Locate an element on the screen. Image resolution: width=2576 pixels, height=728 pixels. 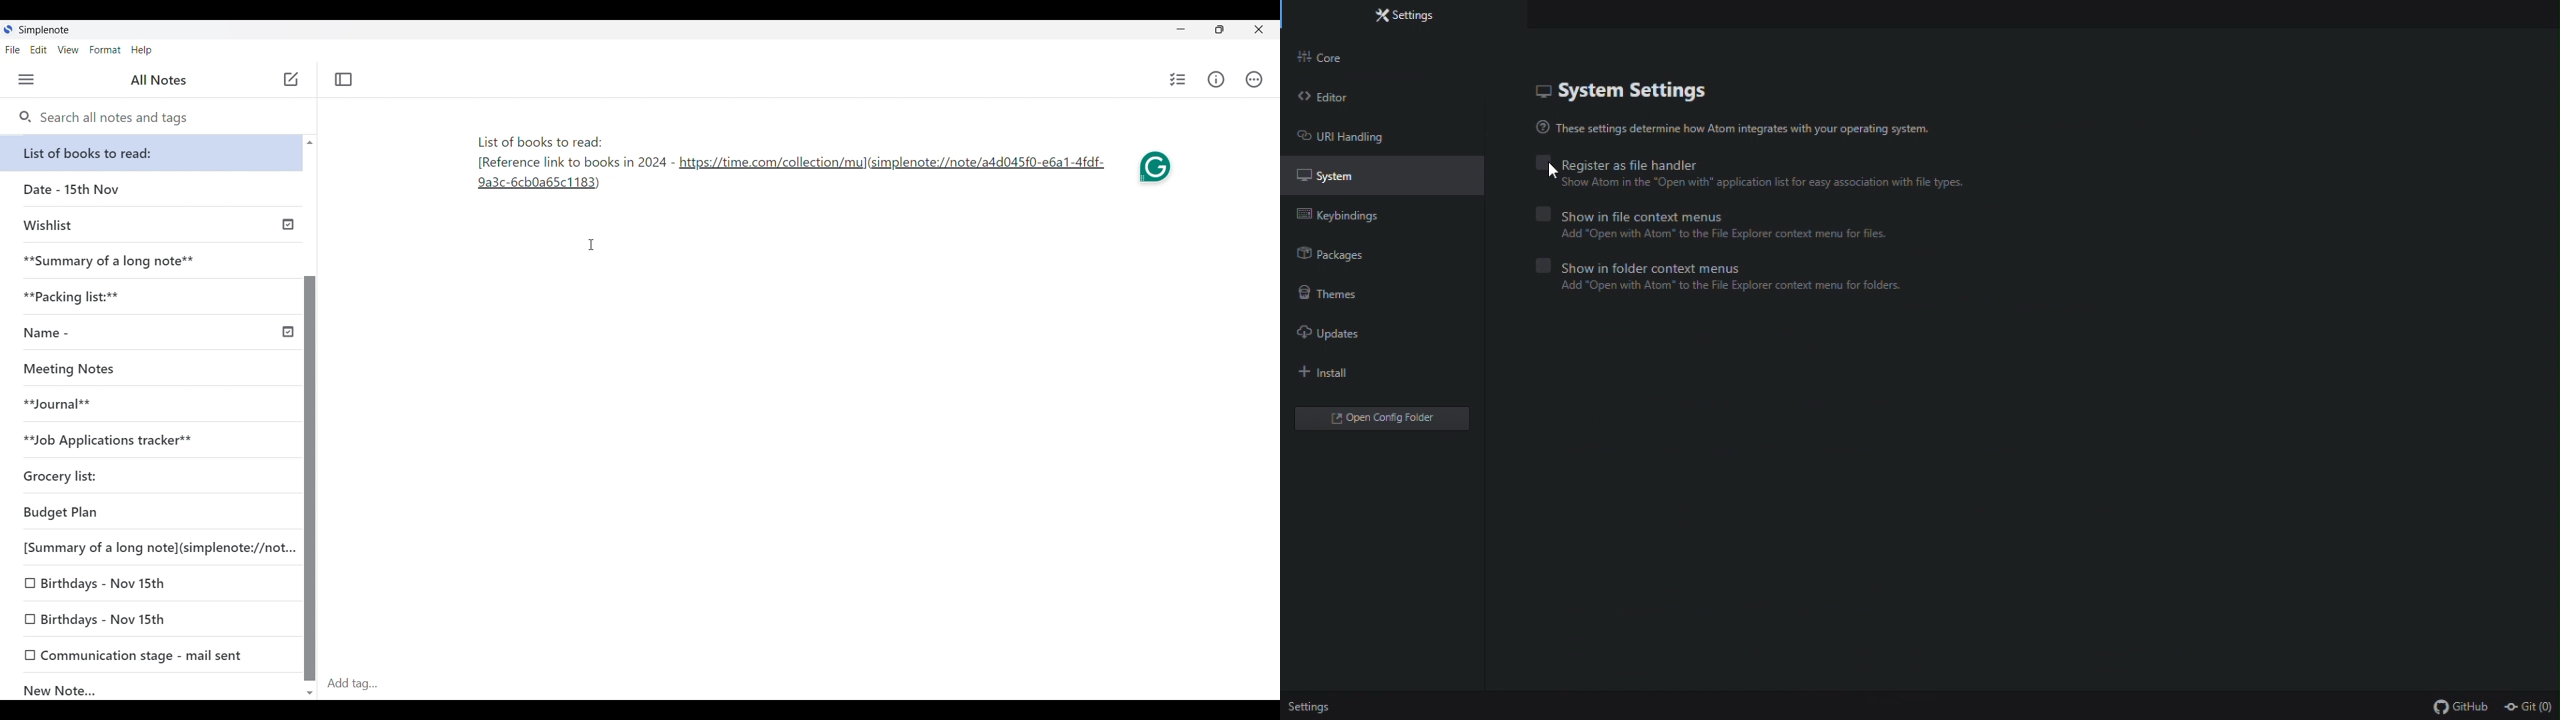
Birthdays - Nov 15th is located at coordinates (151, 584).